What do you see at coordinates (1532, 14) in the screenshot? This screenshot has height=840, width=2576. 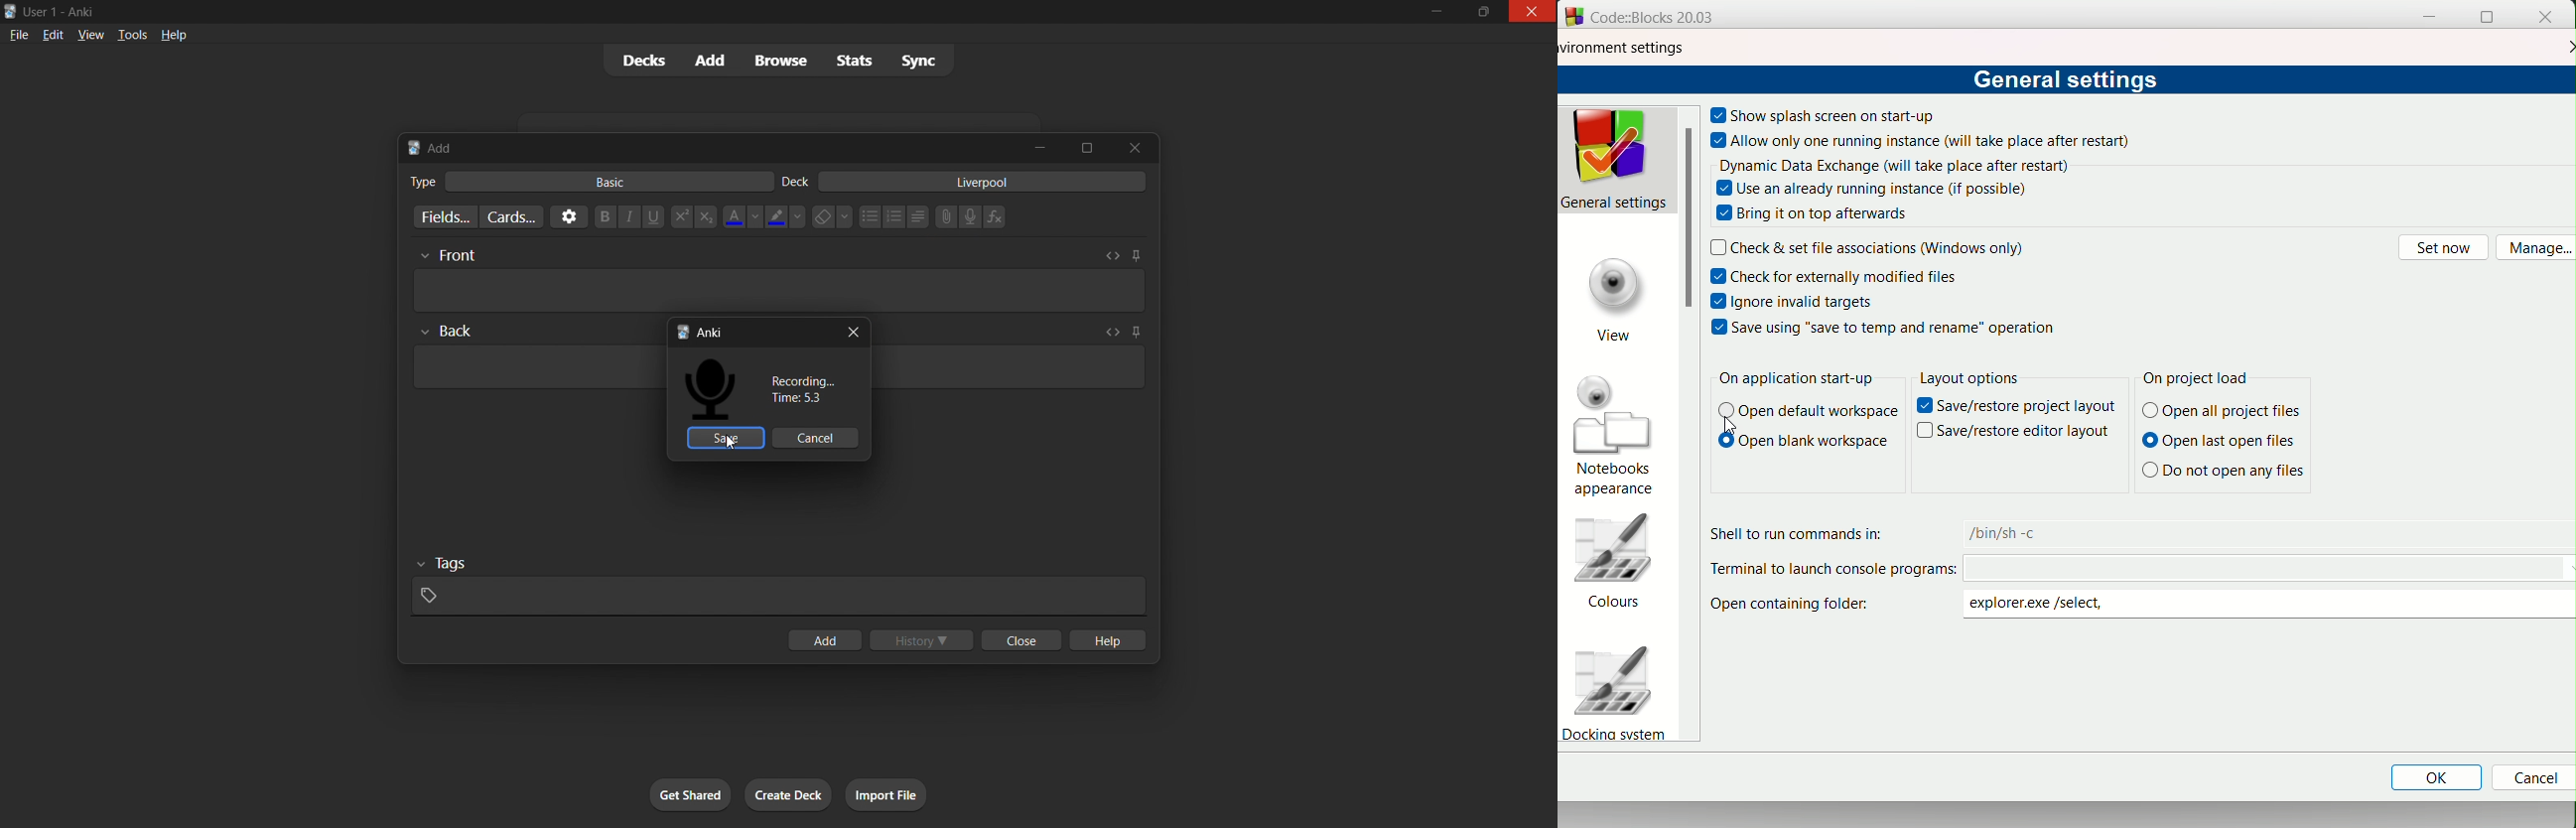 I see `close` at bounding box center [1532, 14].